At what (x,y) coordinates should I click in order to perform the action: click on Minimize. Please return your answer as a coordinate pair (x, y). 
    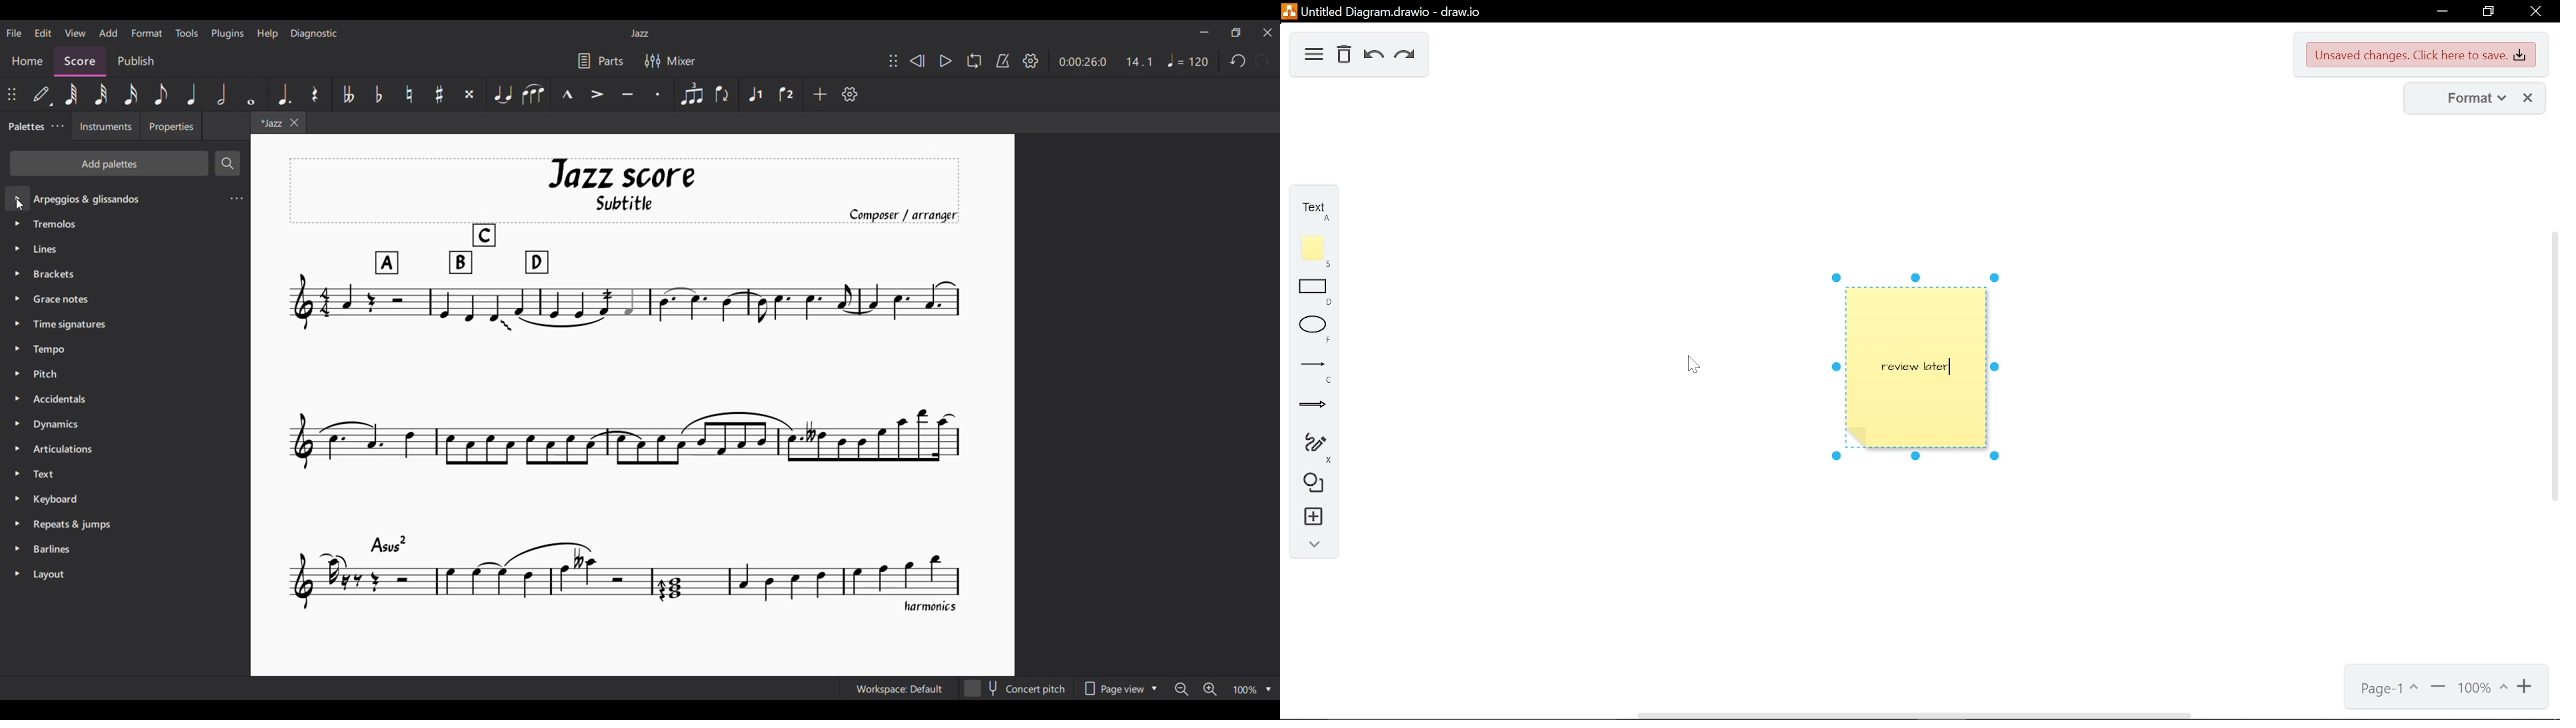
    Looking at the image, I should click on (1204, 32).